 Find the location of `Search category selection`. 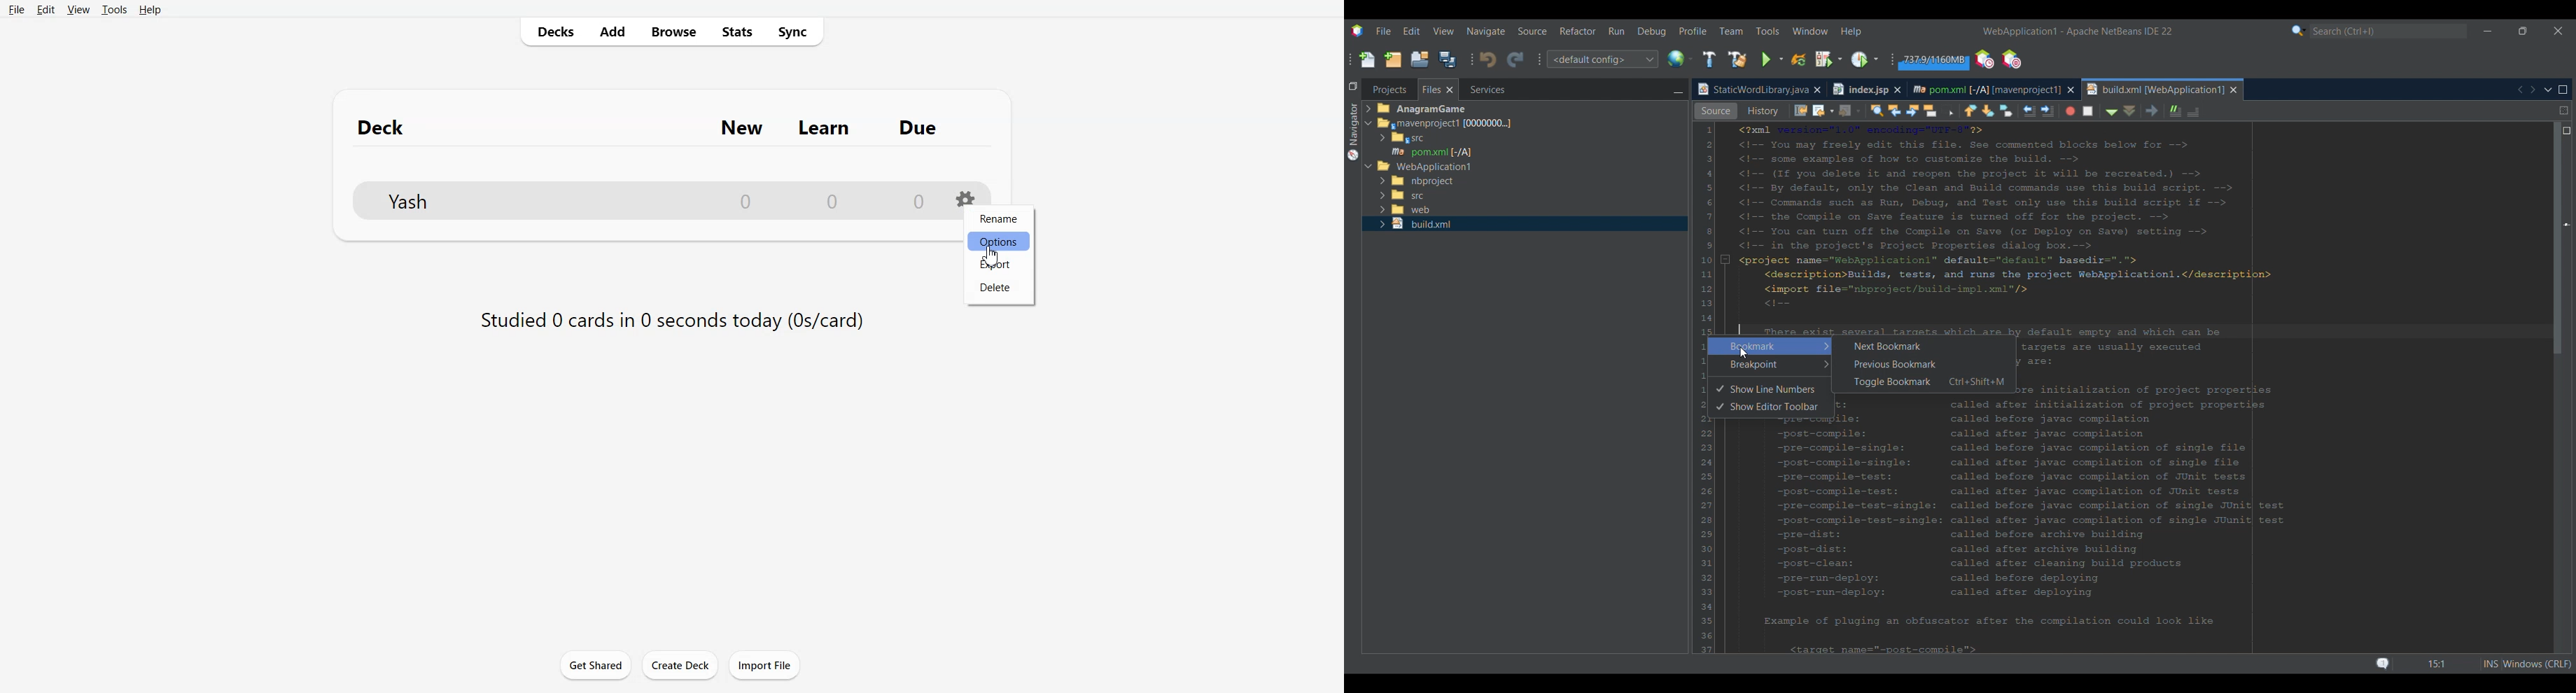

Search category selection is located at coordinates (2299, 31).